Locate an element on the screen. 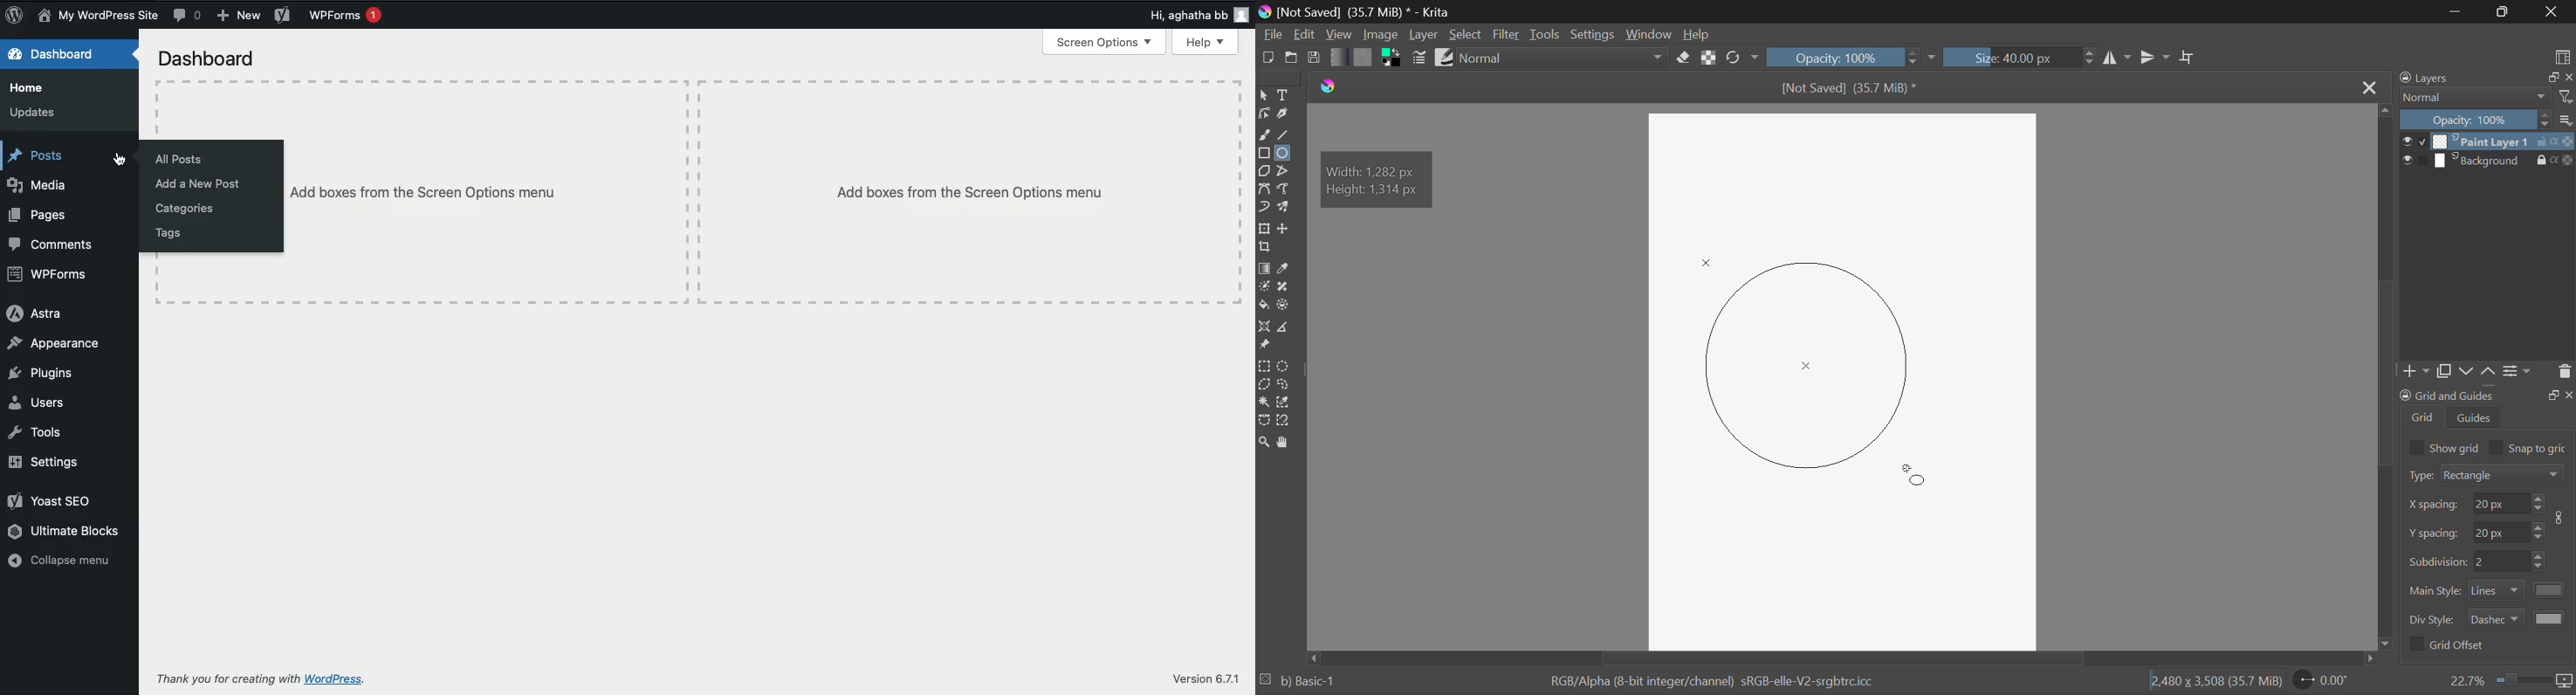 The image size is (2576, 700). Opacity is located at coordinates (1852, 57).